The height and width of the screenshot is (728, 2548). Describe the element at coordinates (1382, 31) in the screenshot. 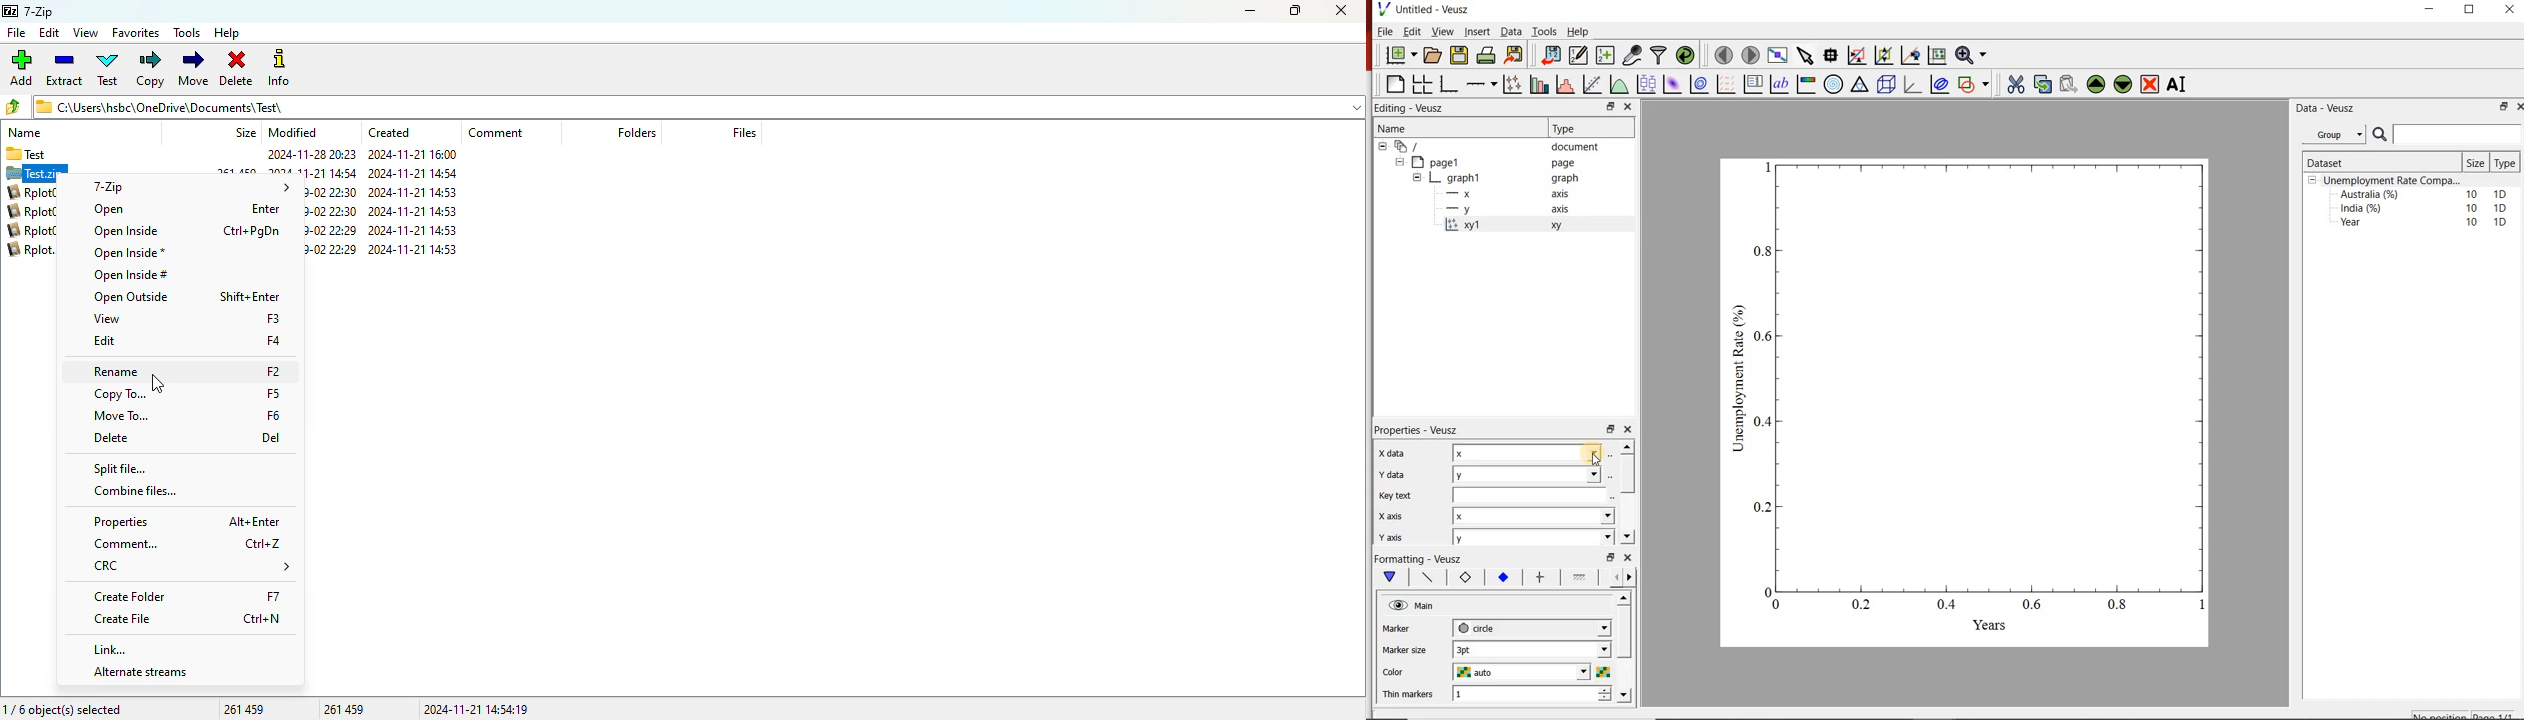

I see `| File` at that location.